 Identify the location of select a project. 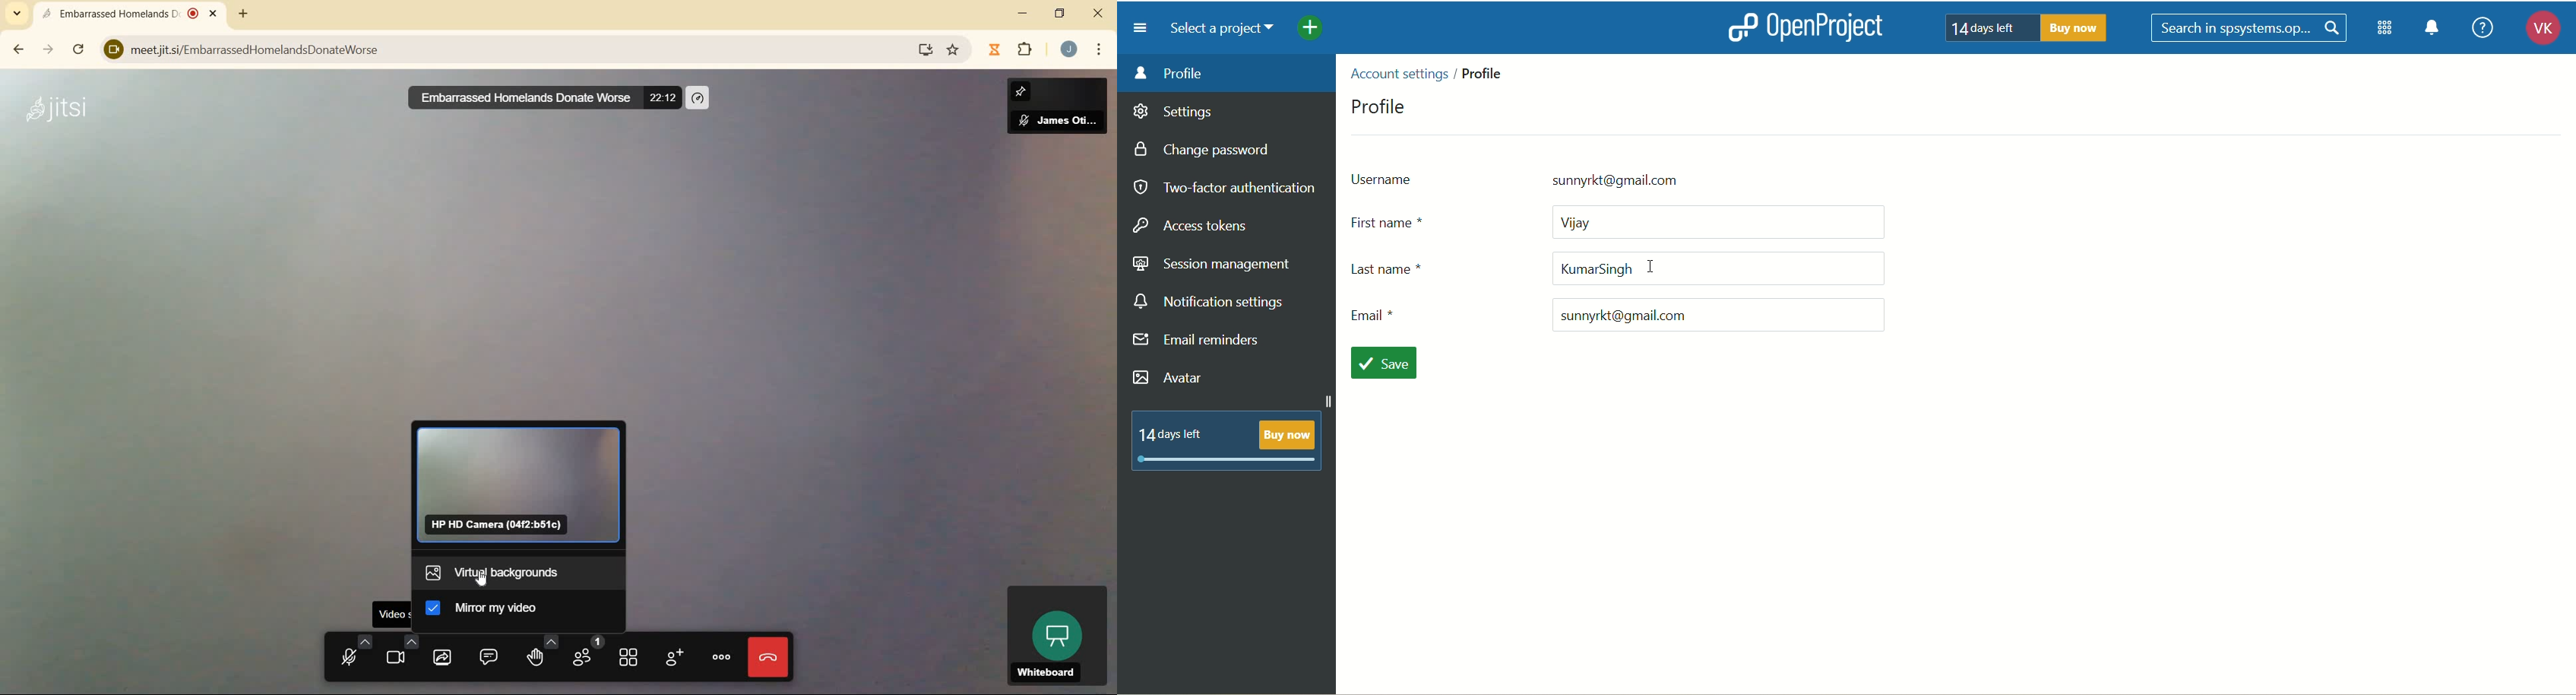
(1228, 30).